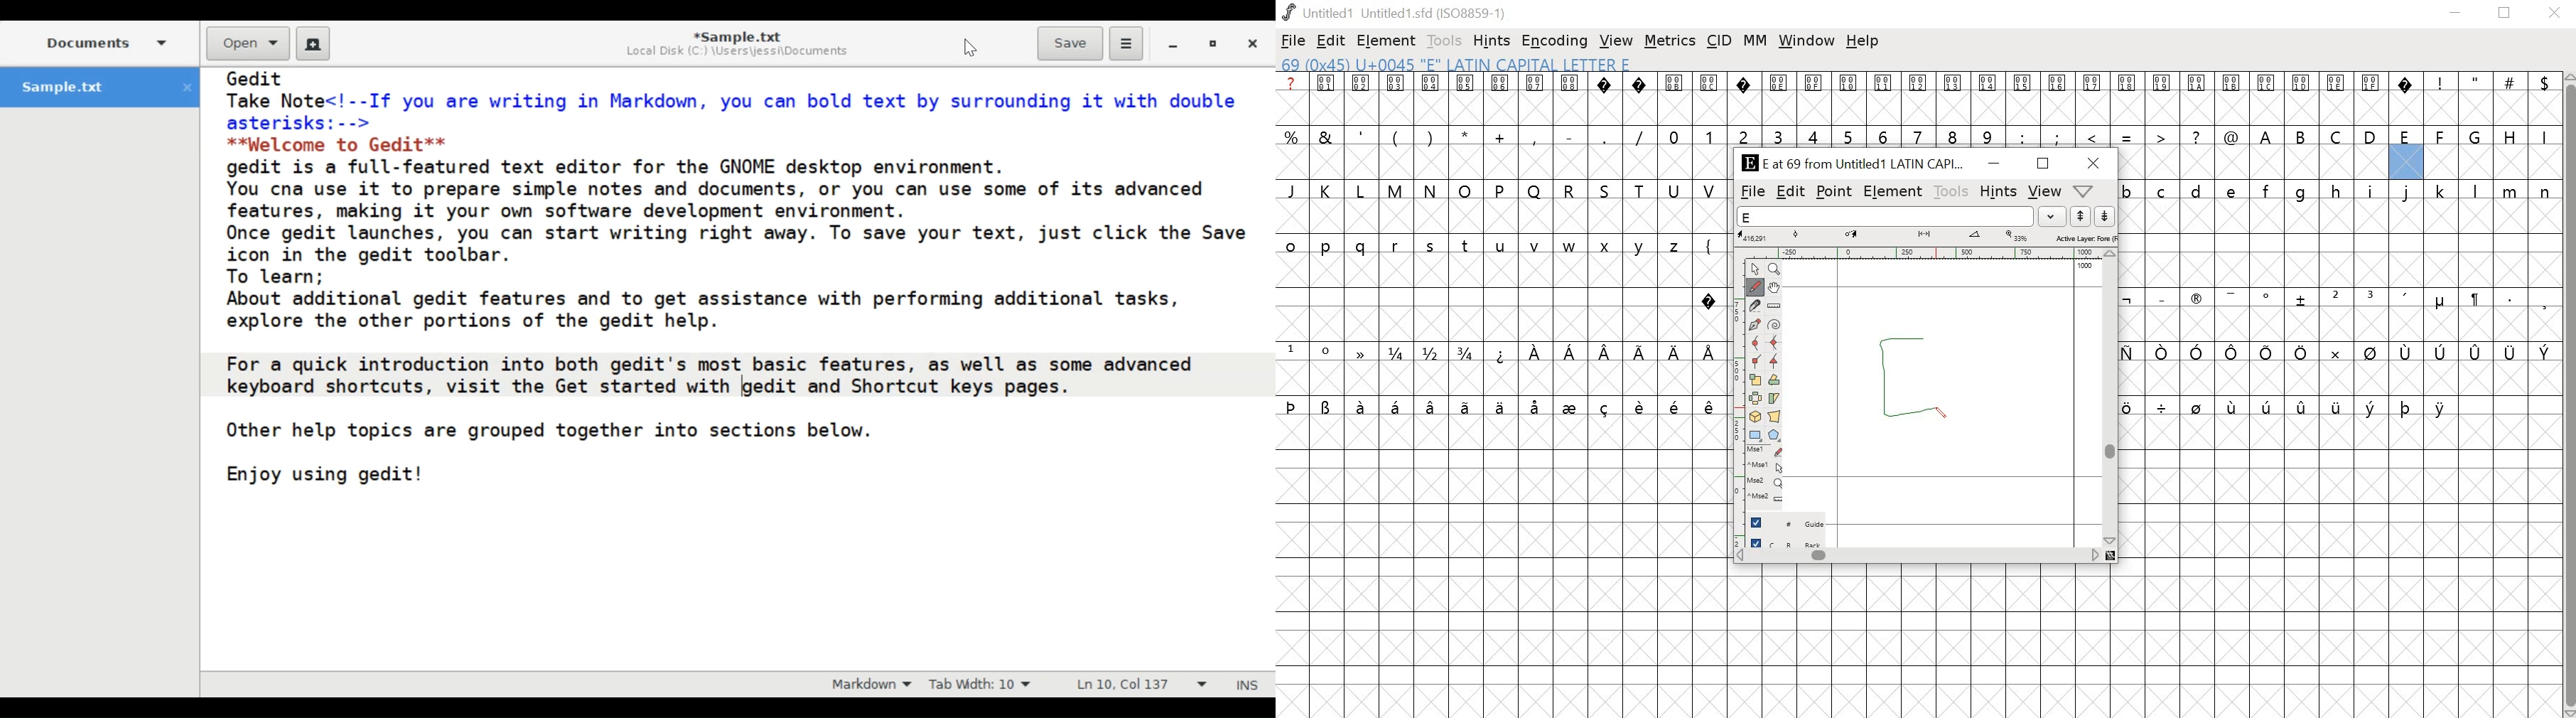 The width and height of the screenshot is (2576, 728). What do you see at coordinates (1504, 163) in the screenshot?
I see `empty cells` at bounding box center [1504, 163].